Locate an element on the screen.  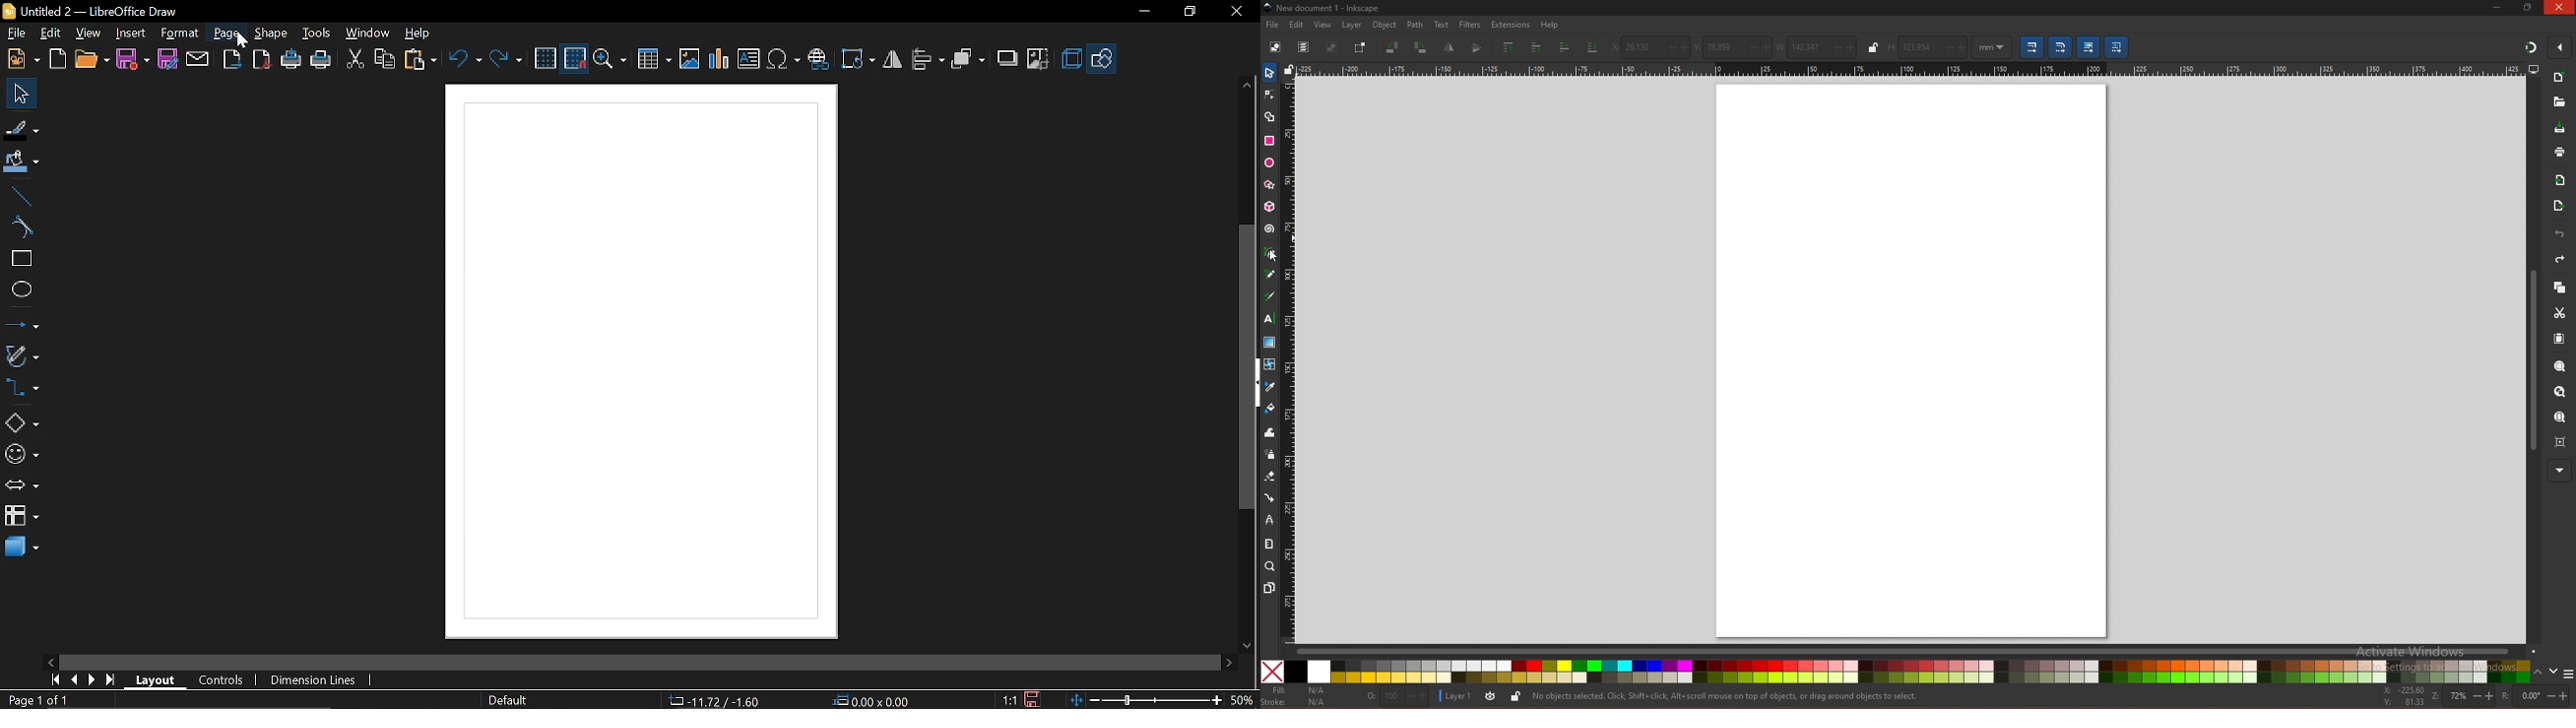
more is located at coordinates (2560, 471).